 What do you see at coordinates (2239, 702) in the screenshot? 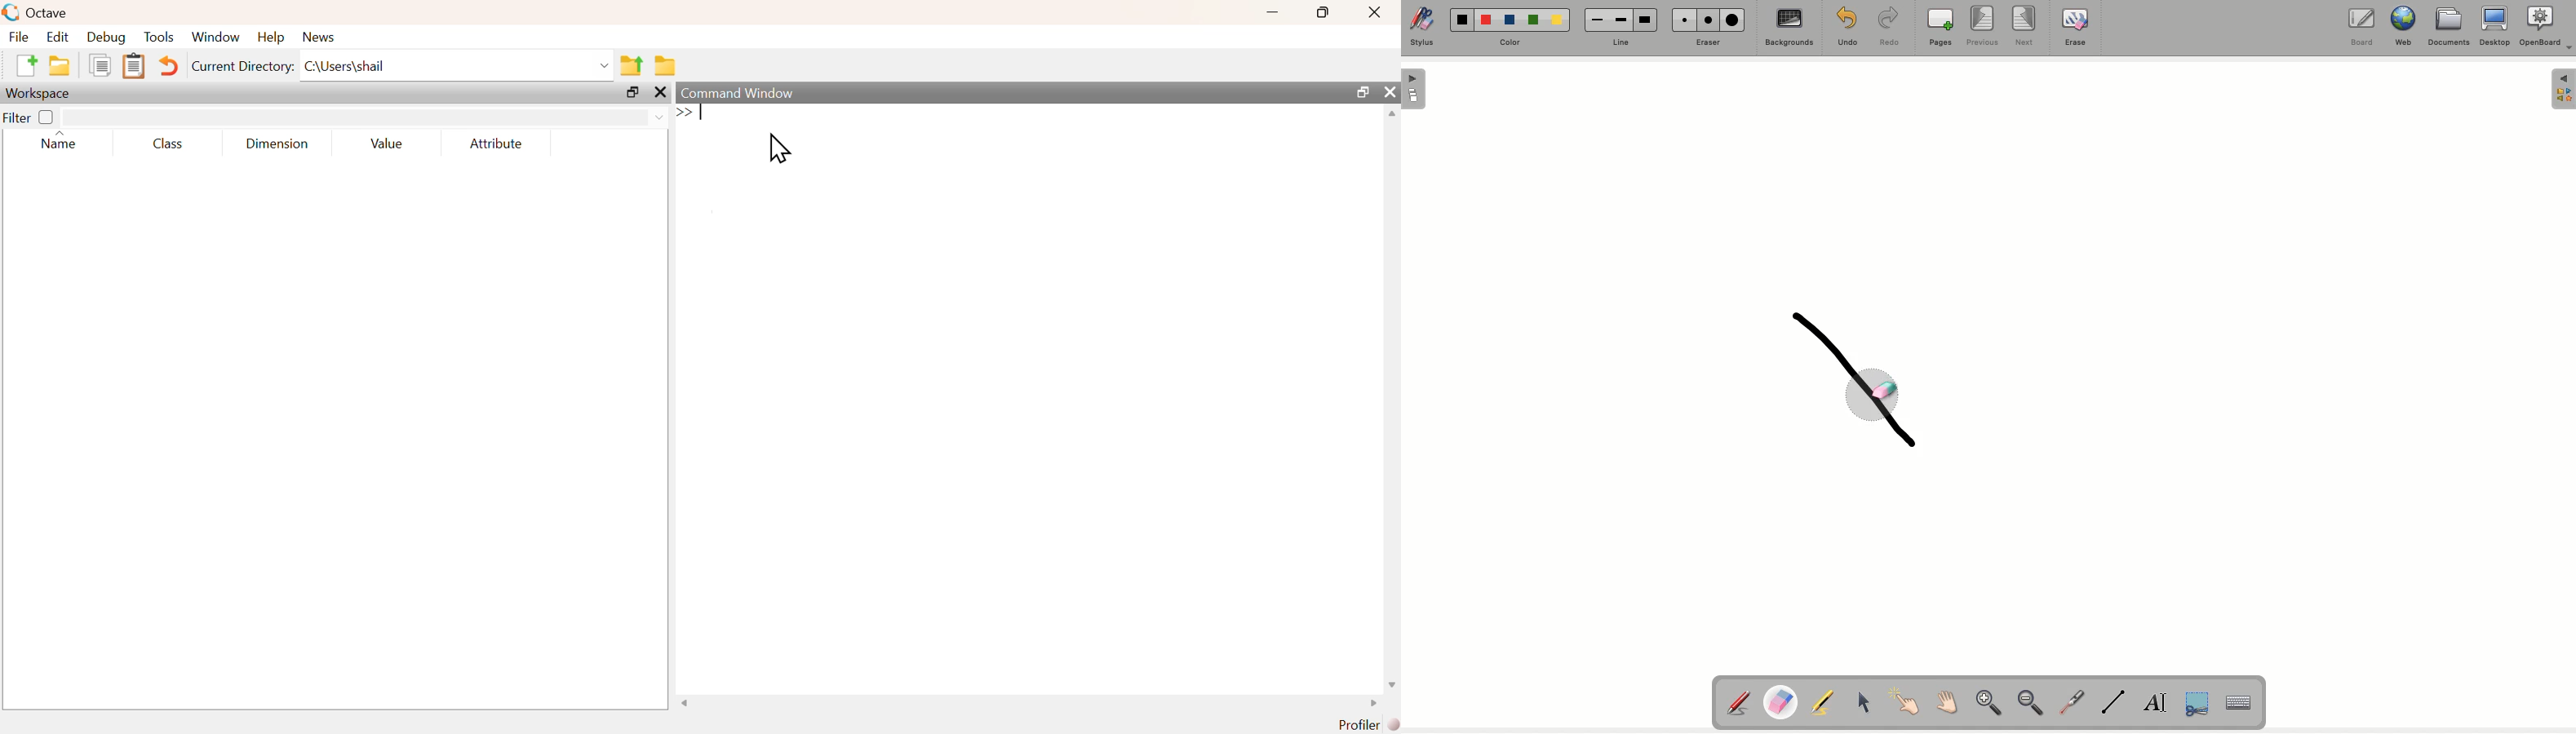
I see `Keyboard` at bounding box center [2239, 702].